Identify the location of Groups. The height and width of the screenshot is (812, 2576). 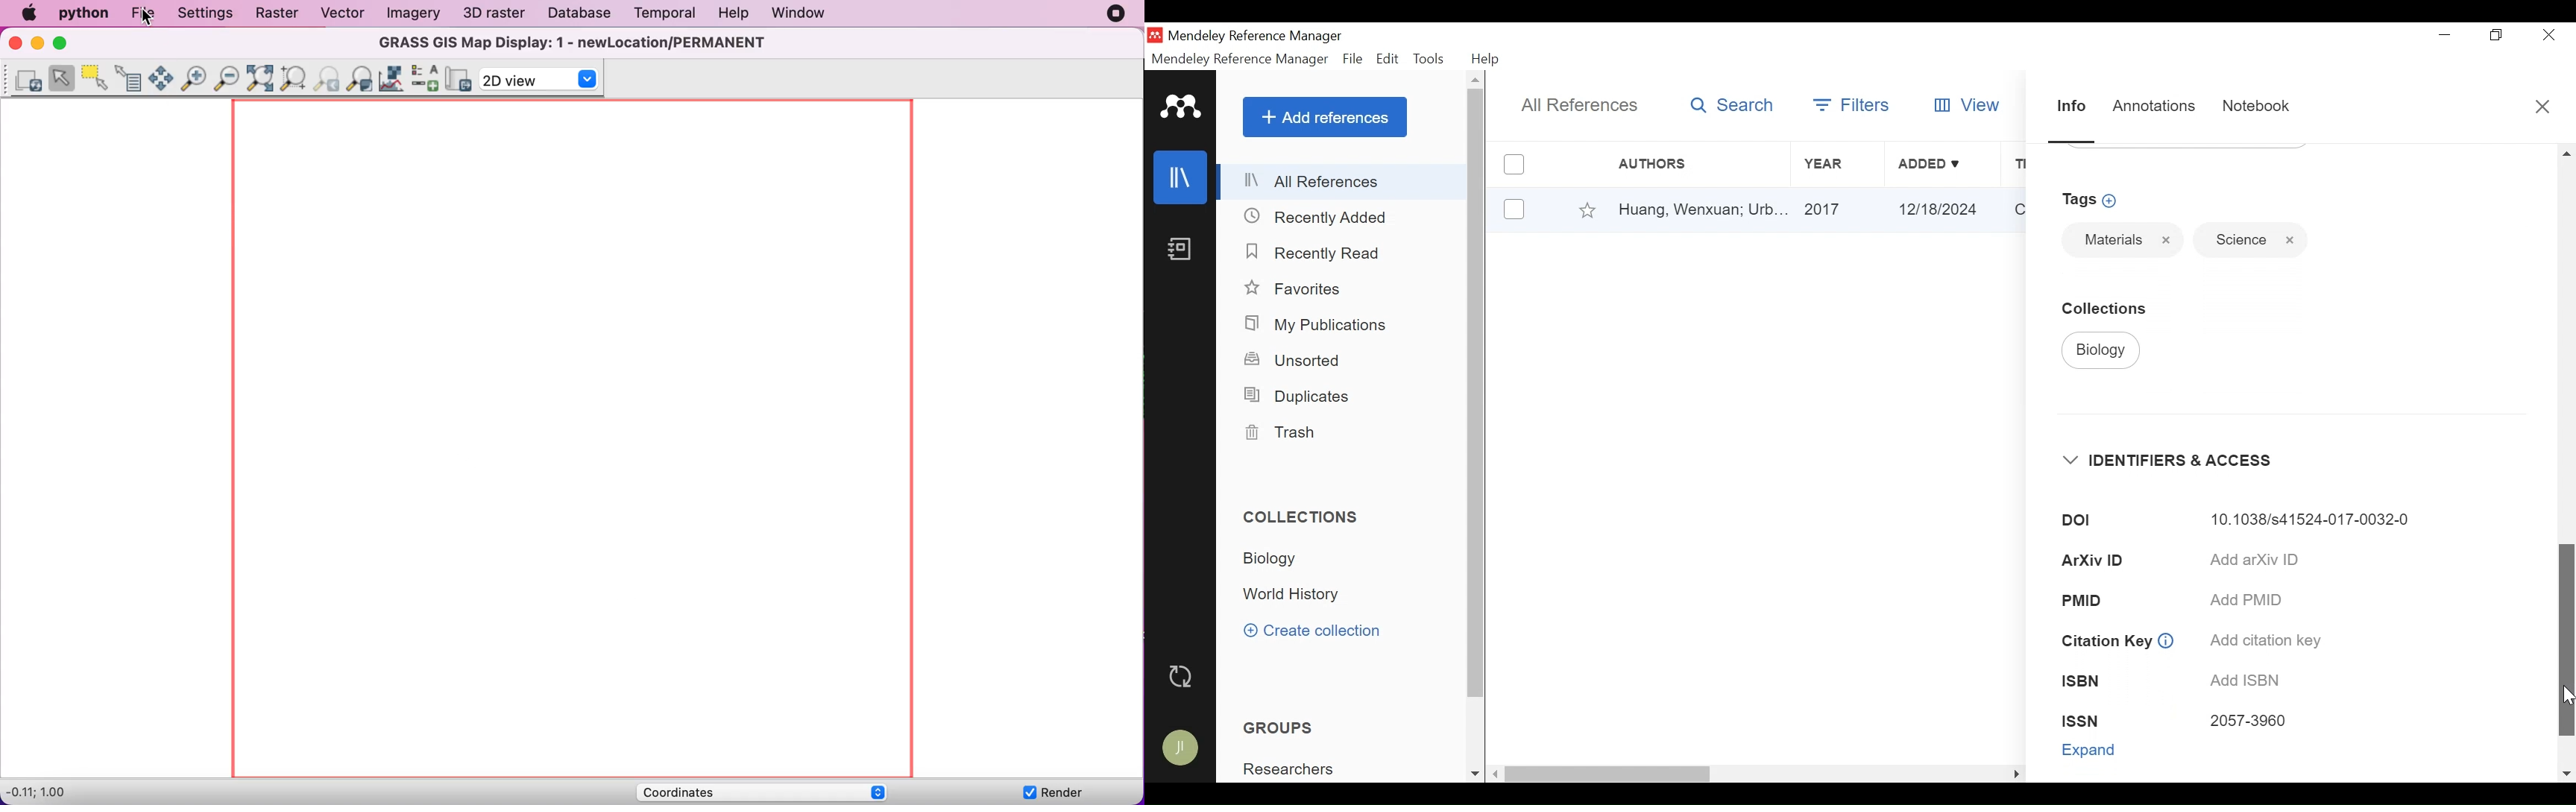
(1278, 727).